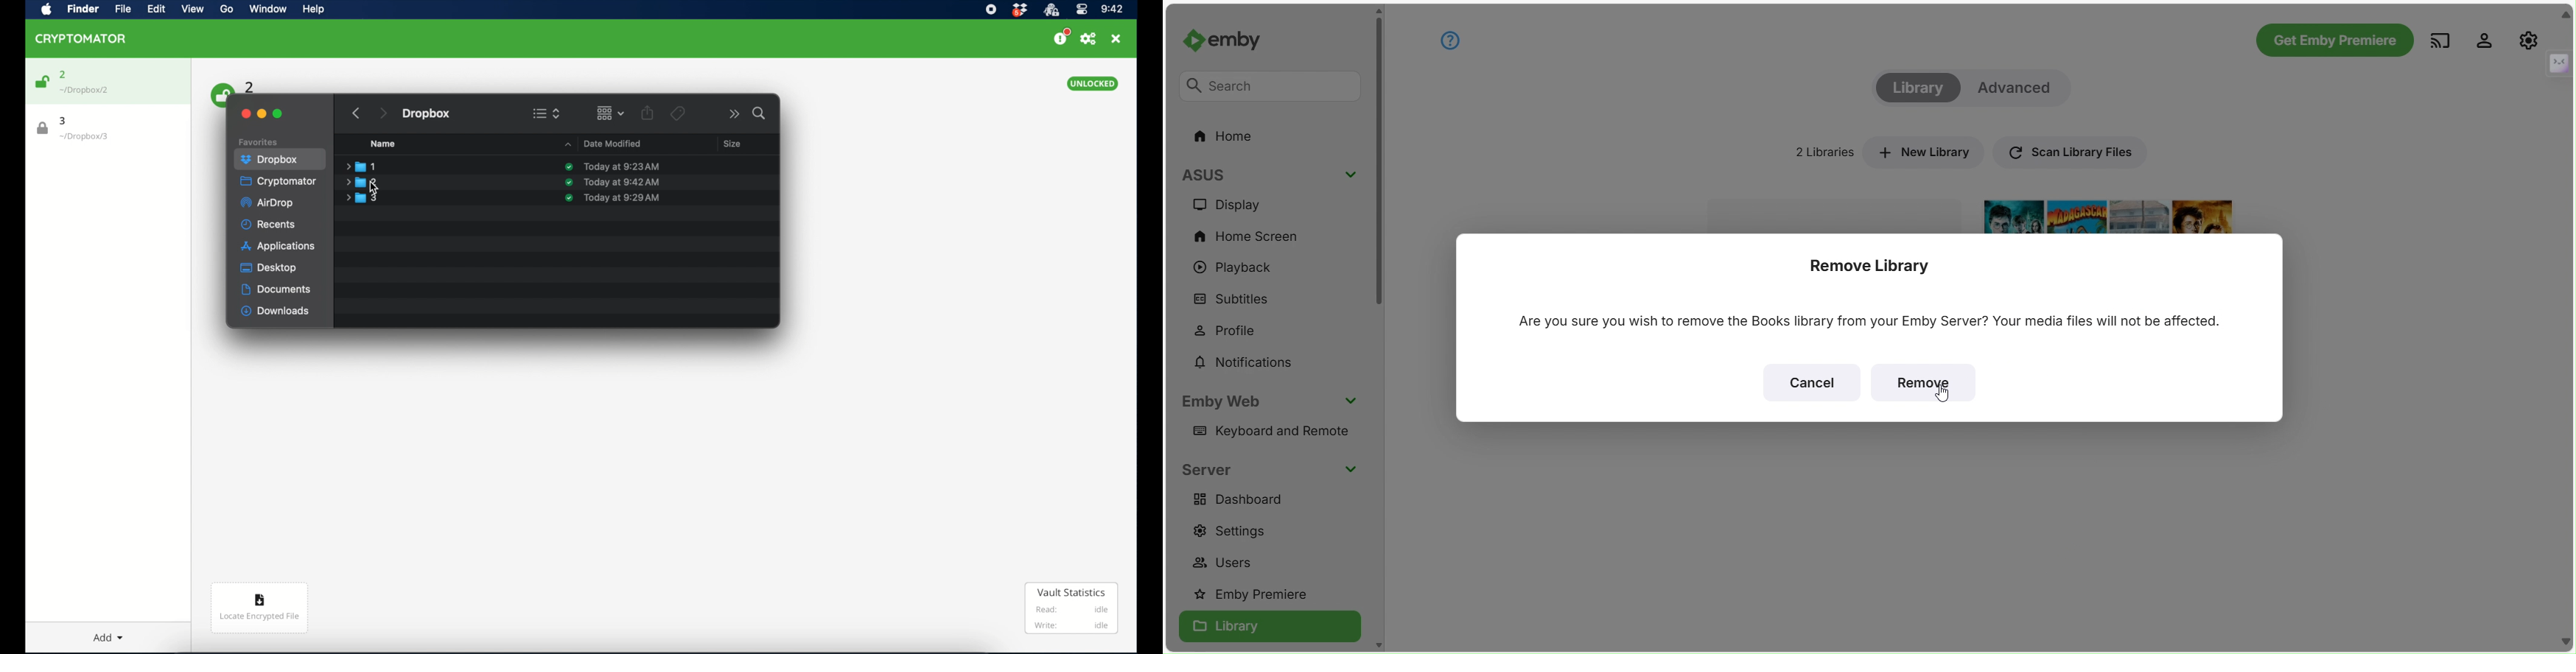 The width and height of the screenshot is (2576, 672). What do you see at coordinates (1917, 88) in the screenshot?
I see `Library` at bounding box center [1917, 88].